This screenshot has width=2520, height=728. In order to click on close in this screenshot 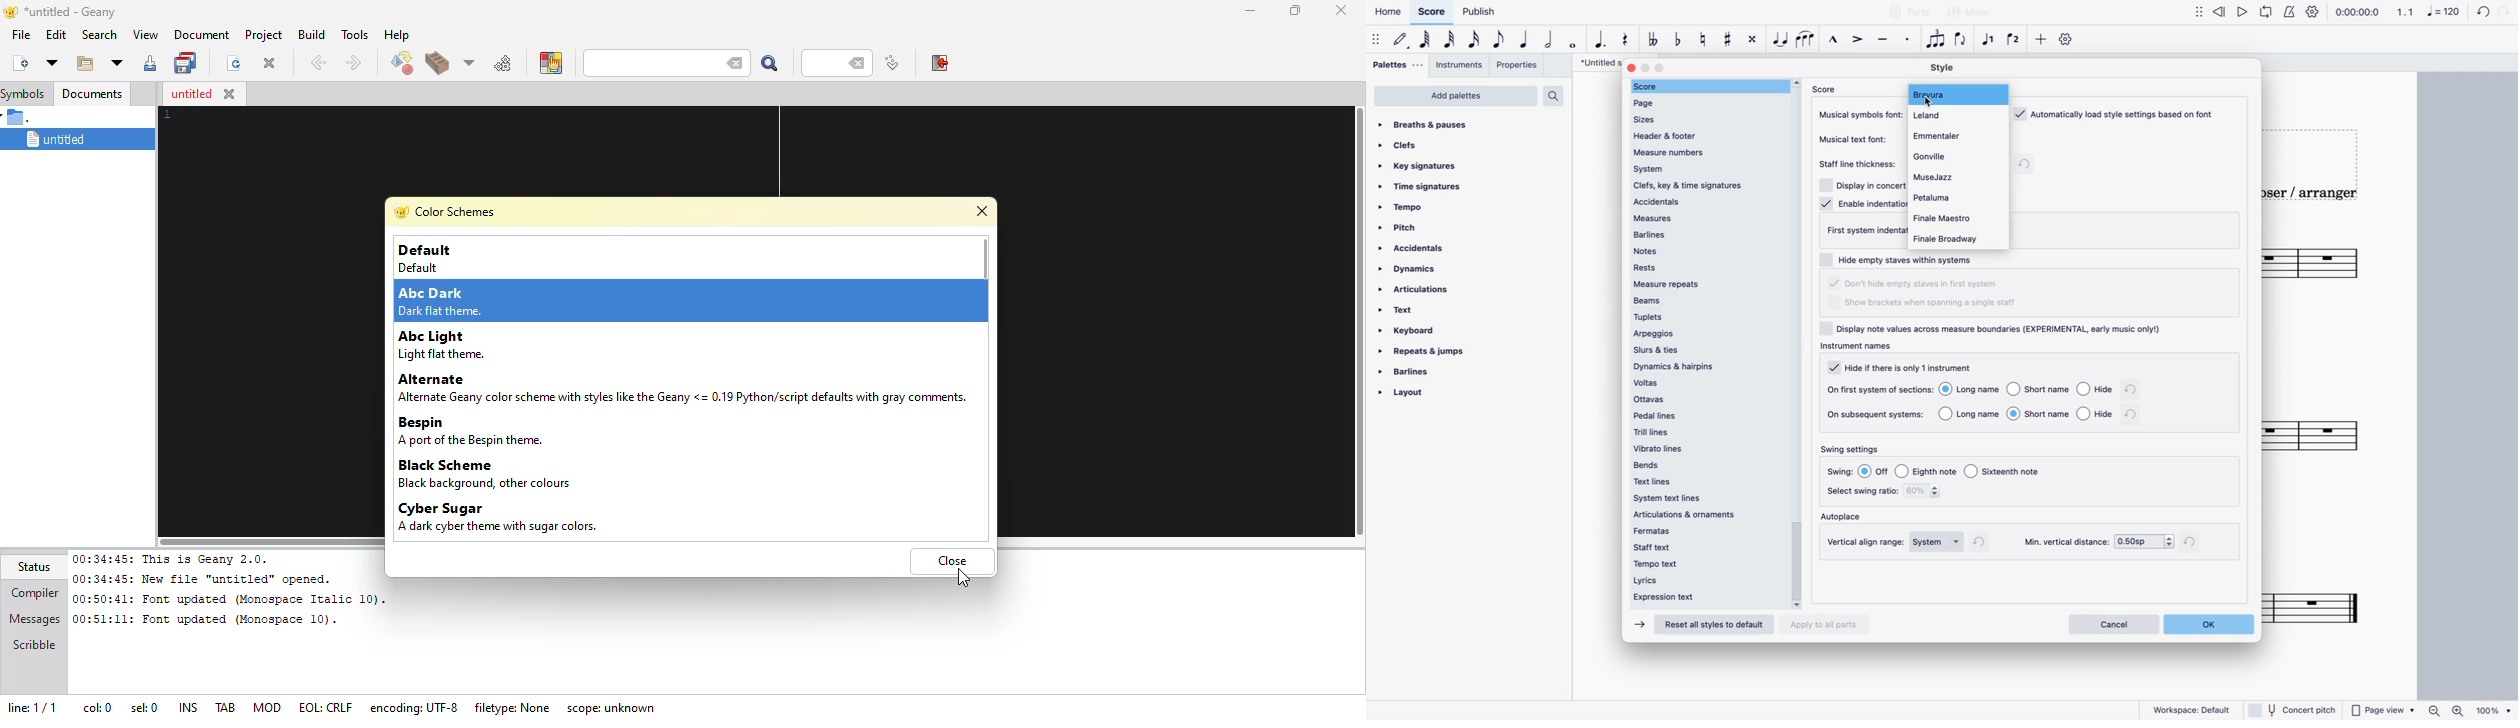, I will do `click(1632, 67)`.